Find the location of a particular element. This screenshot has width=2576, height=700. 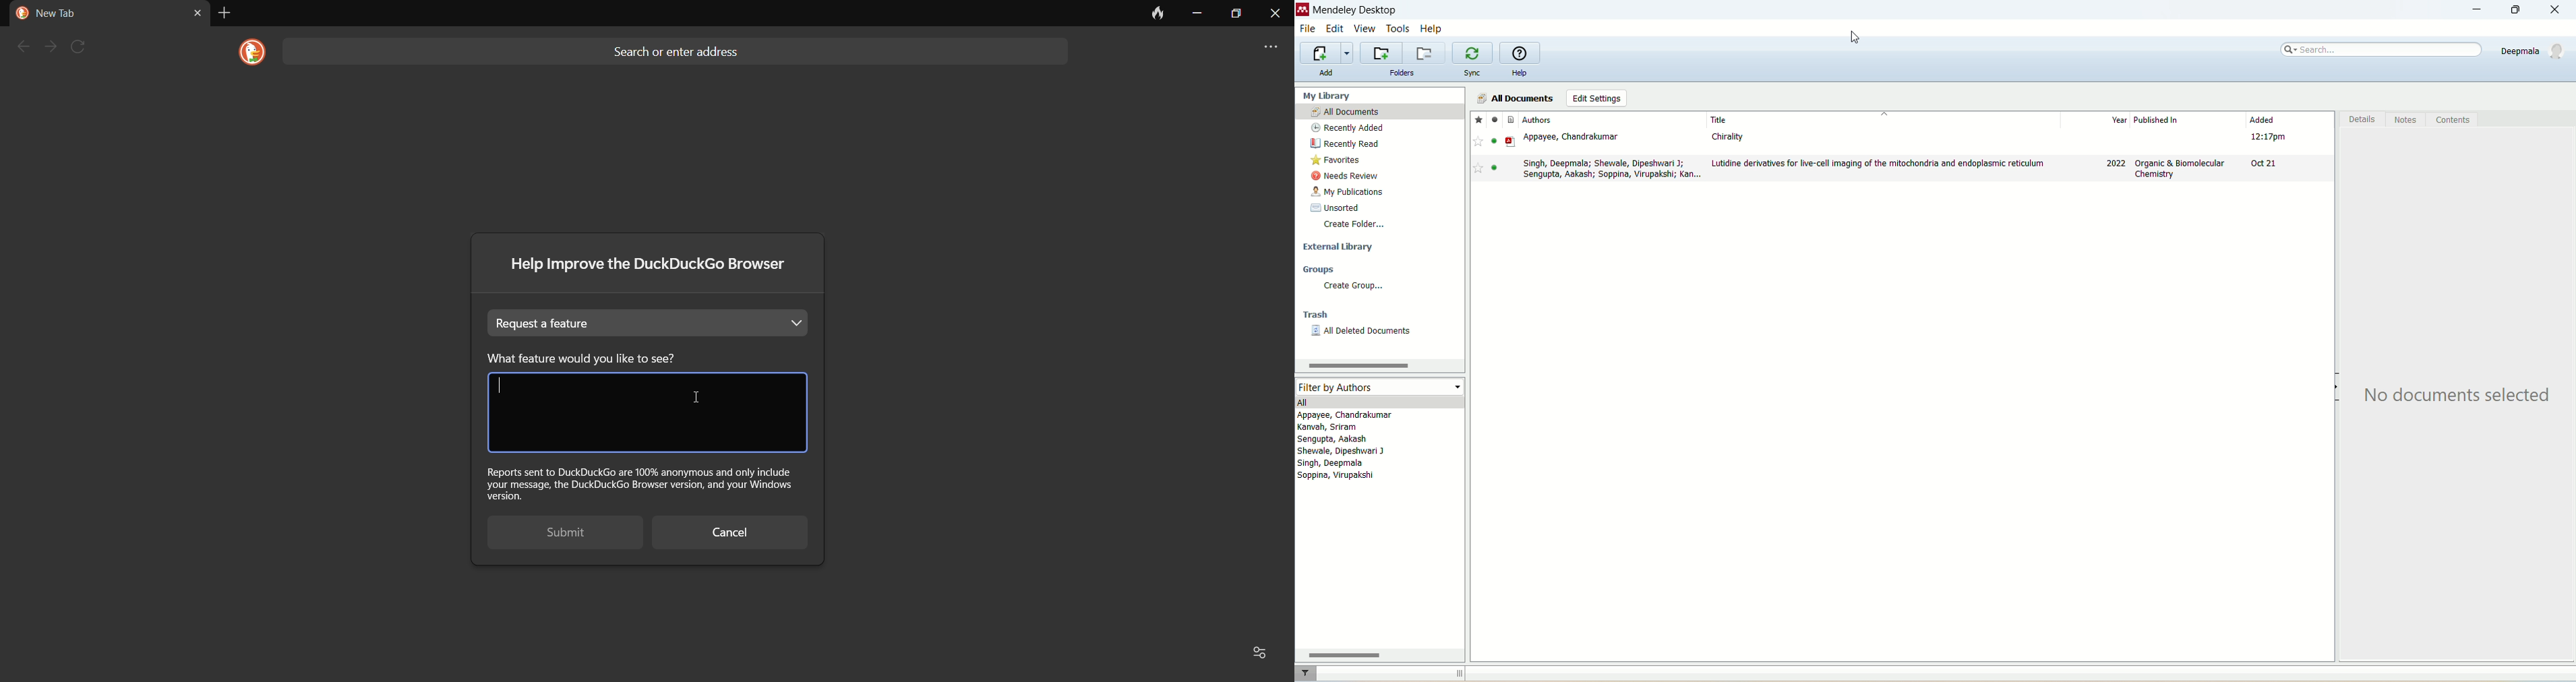

refresh is located at coordinates (84, 46).